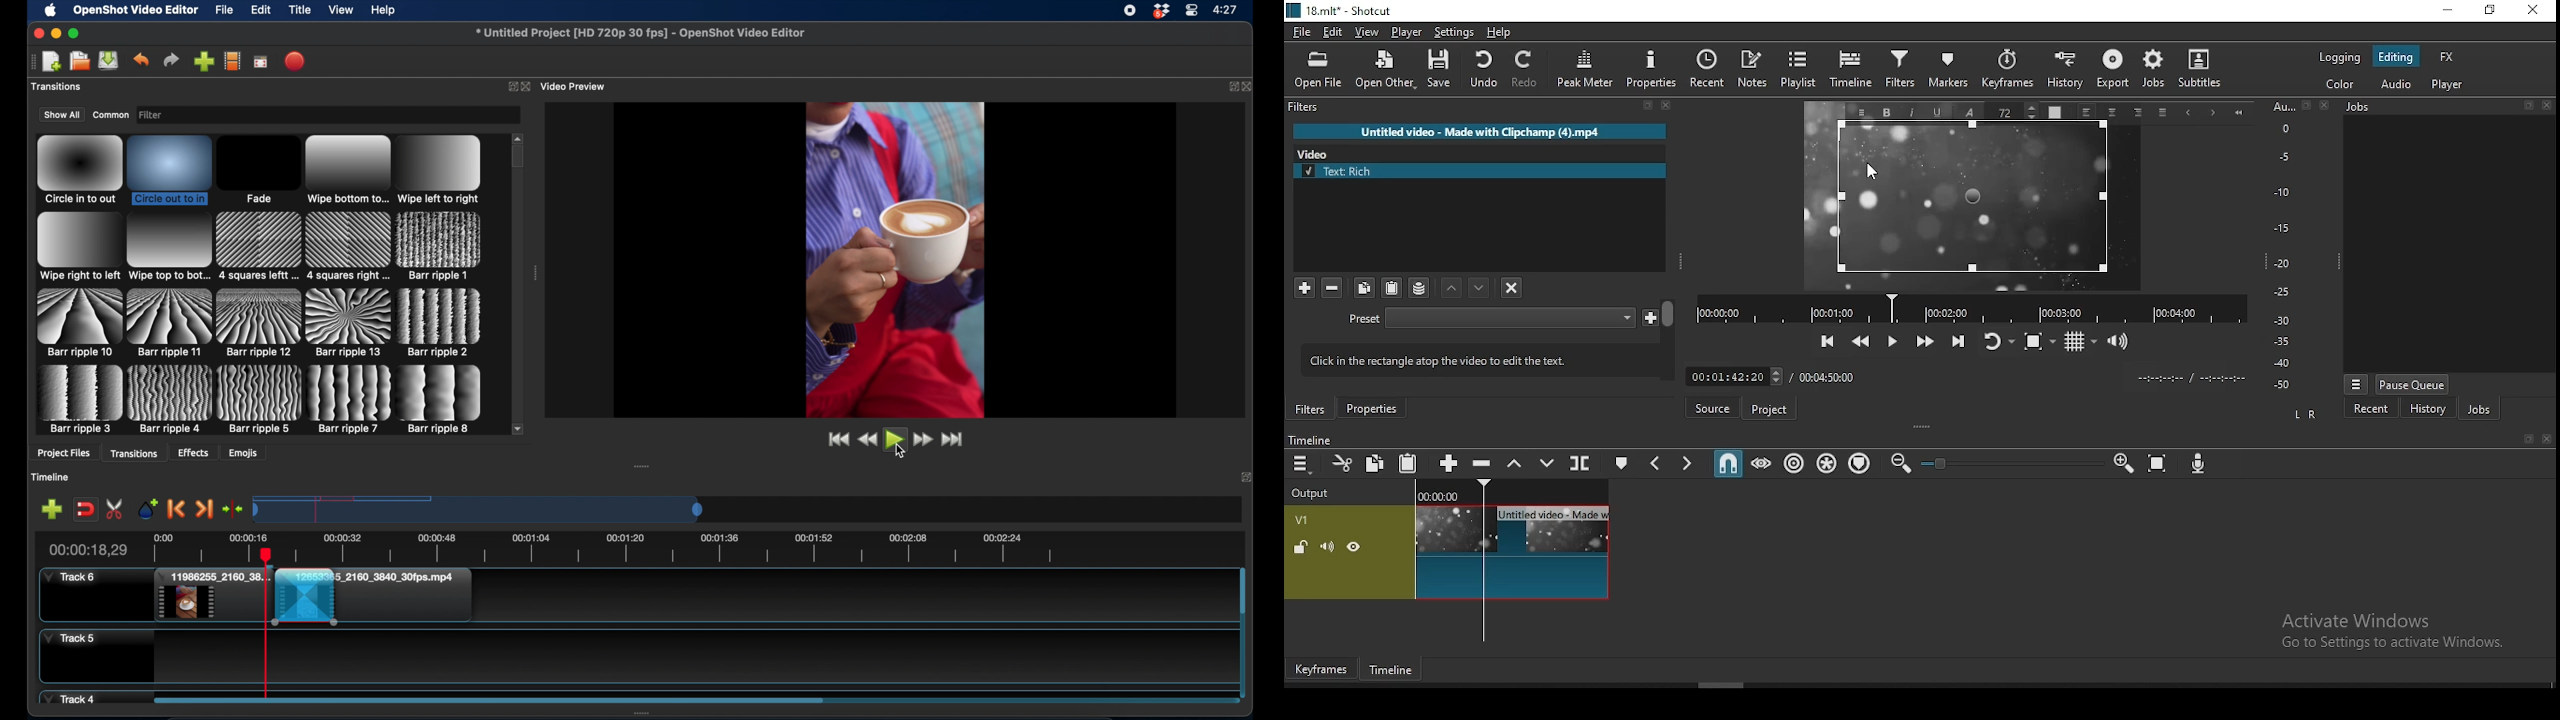 The height and width of the screenshot is (728, 2576). Describe the element at coordinates (1365, 288) in the screenshot. I see `copy` at that location.